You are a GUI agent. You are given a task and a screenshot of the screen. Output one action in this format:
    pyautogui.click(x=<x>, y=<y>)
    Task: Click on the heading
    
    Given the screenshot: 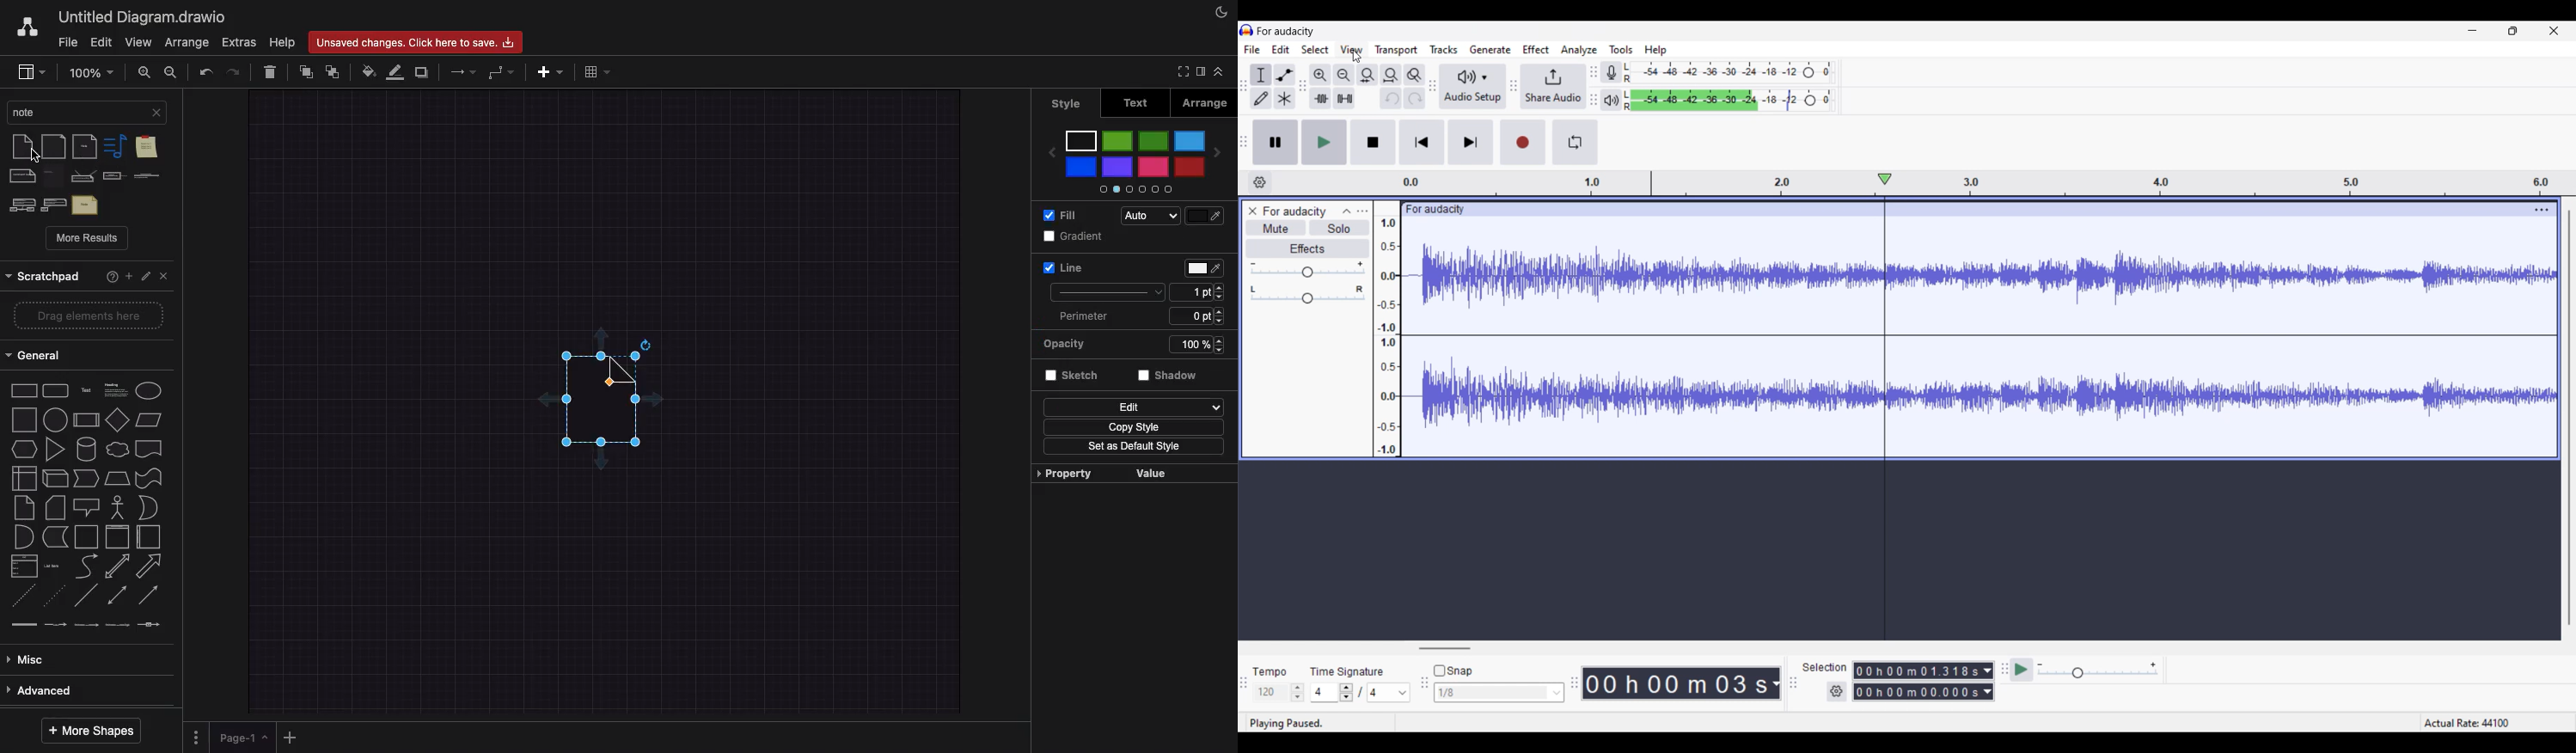 What is the action you would take?
    pyautogui.click(x=115, y=389)
    